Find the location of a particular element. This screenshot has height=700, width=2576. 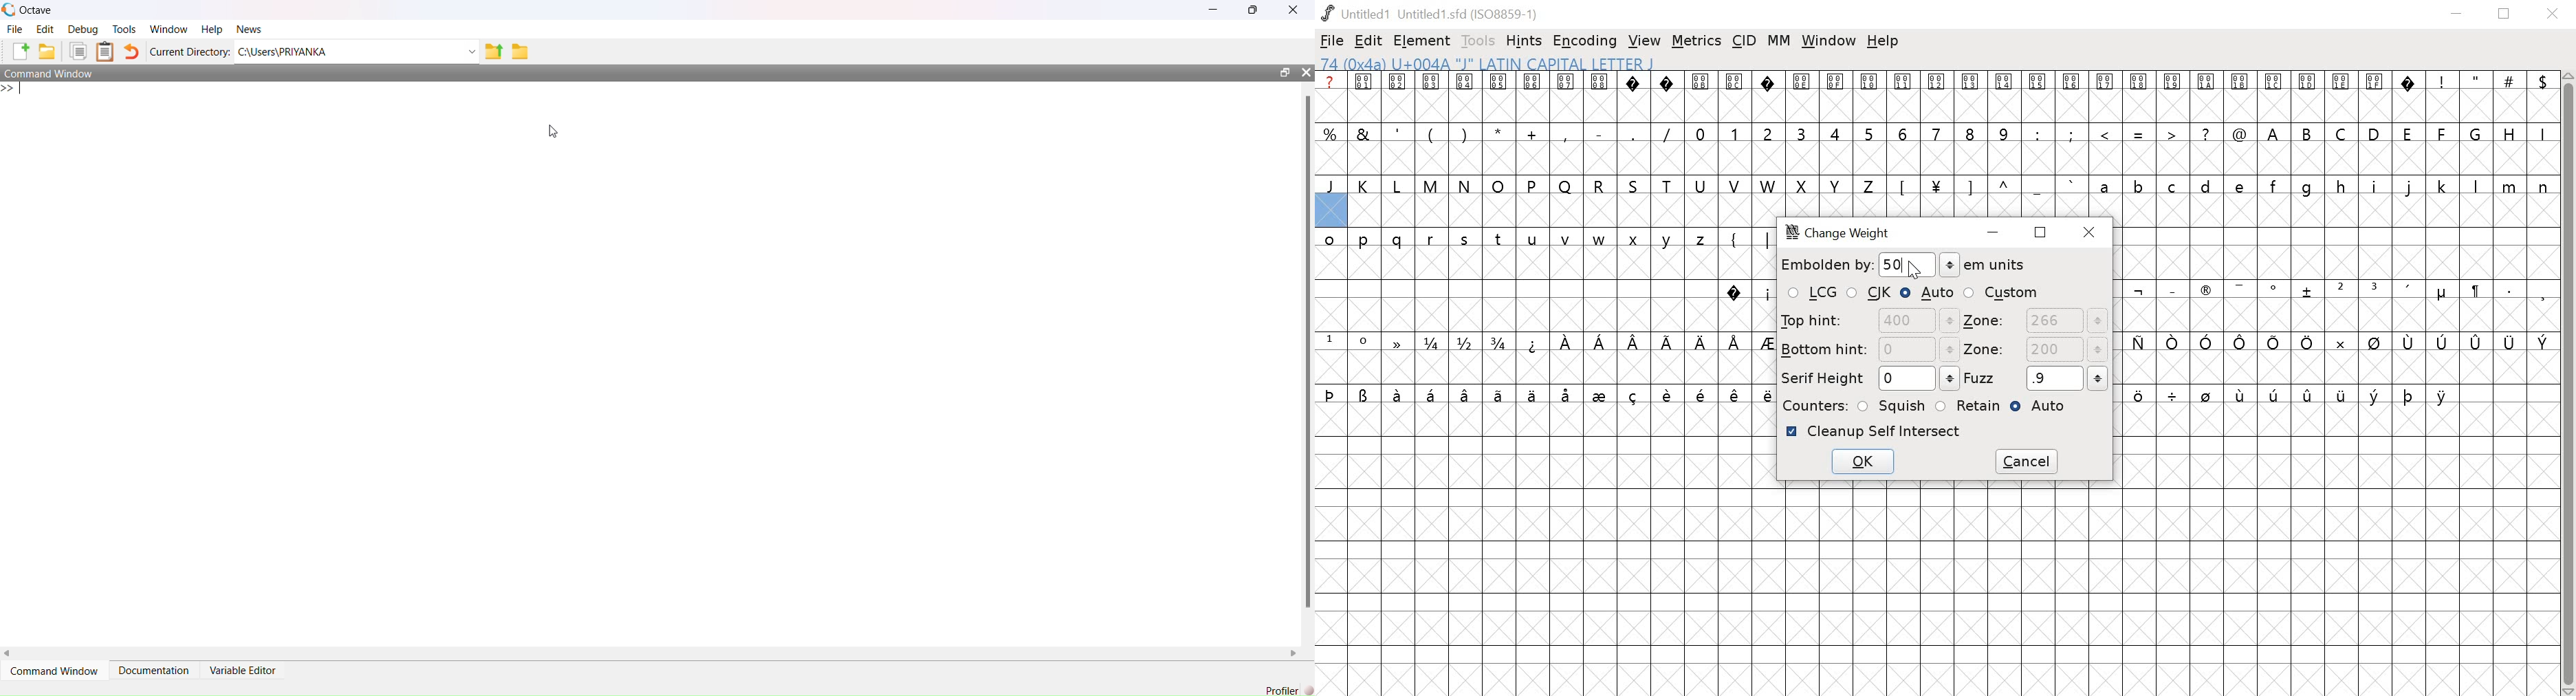

Cursor is located at coordinates (1914, 266).